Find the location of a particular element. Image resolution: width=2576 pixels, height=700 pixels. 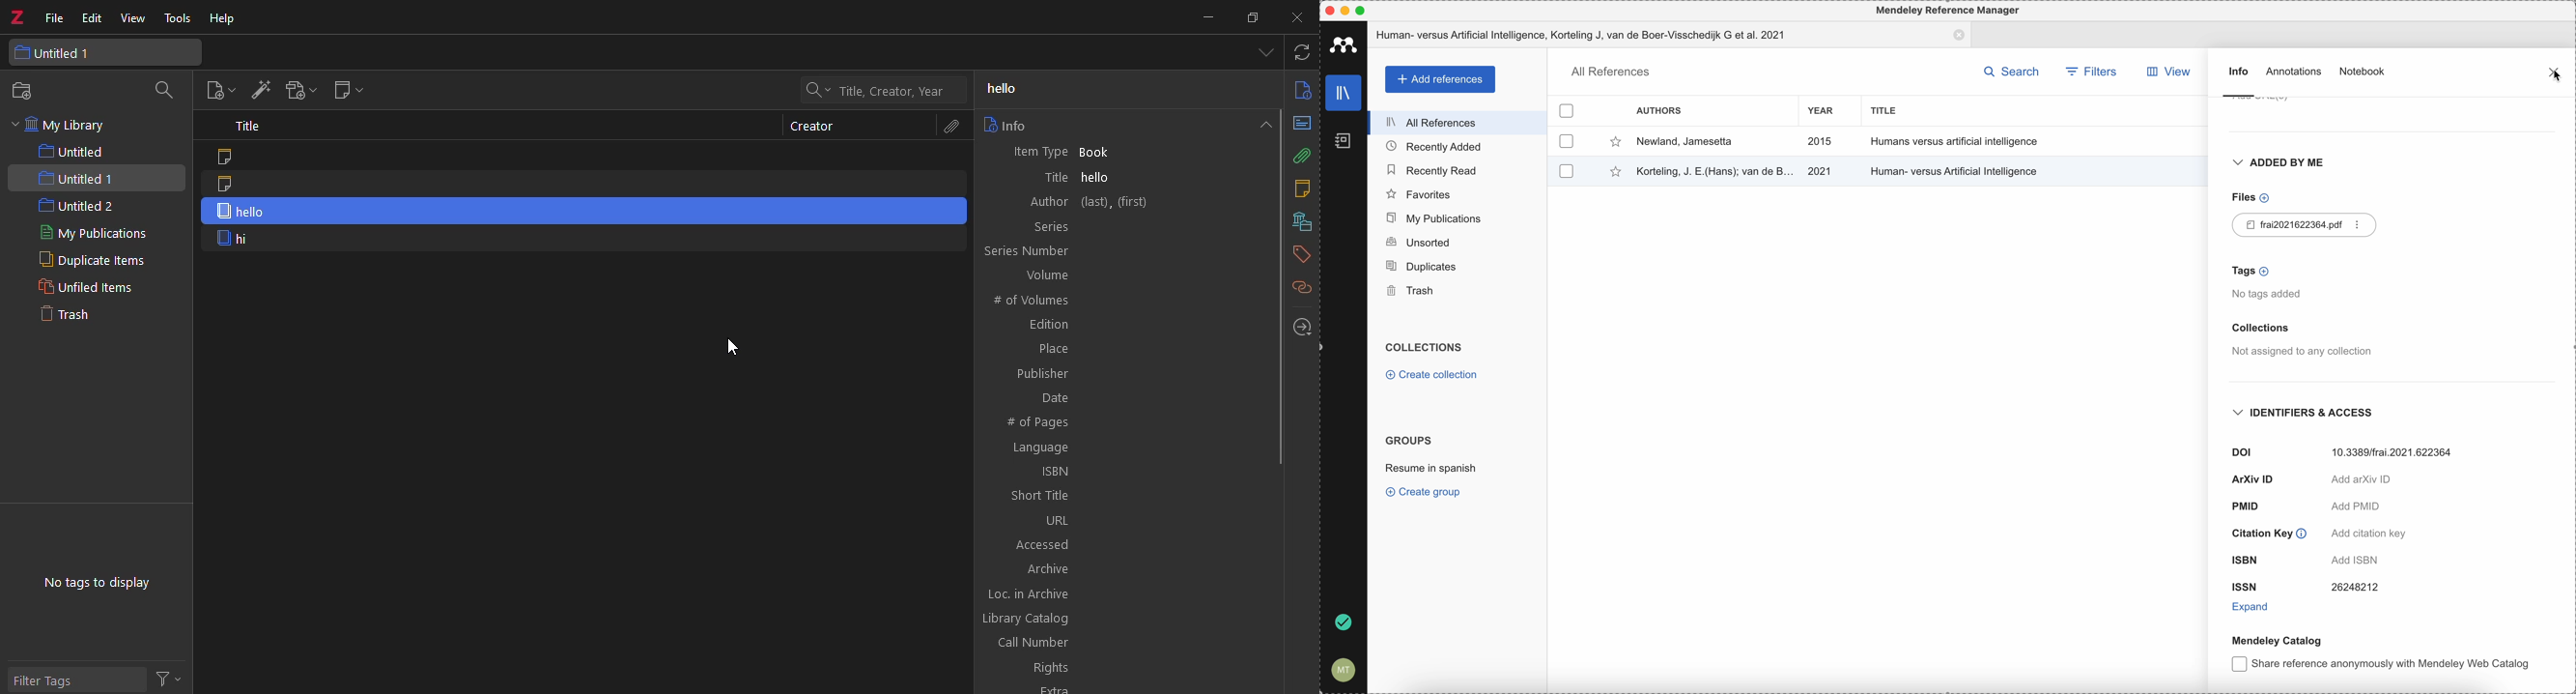

tags is located at coordinates (1302, 252).